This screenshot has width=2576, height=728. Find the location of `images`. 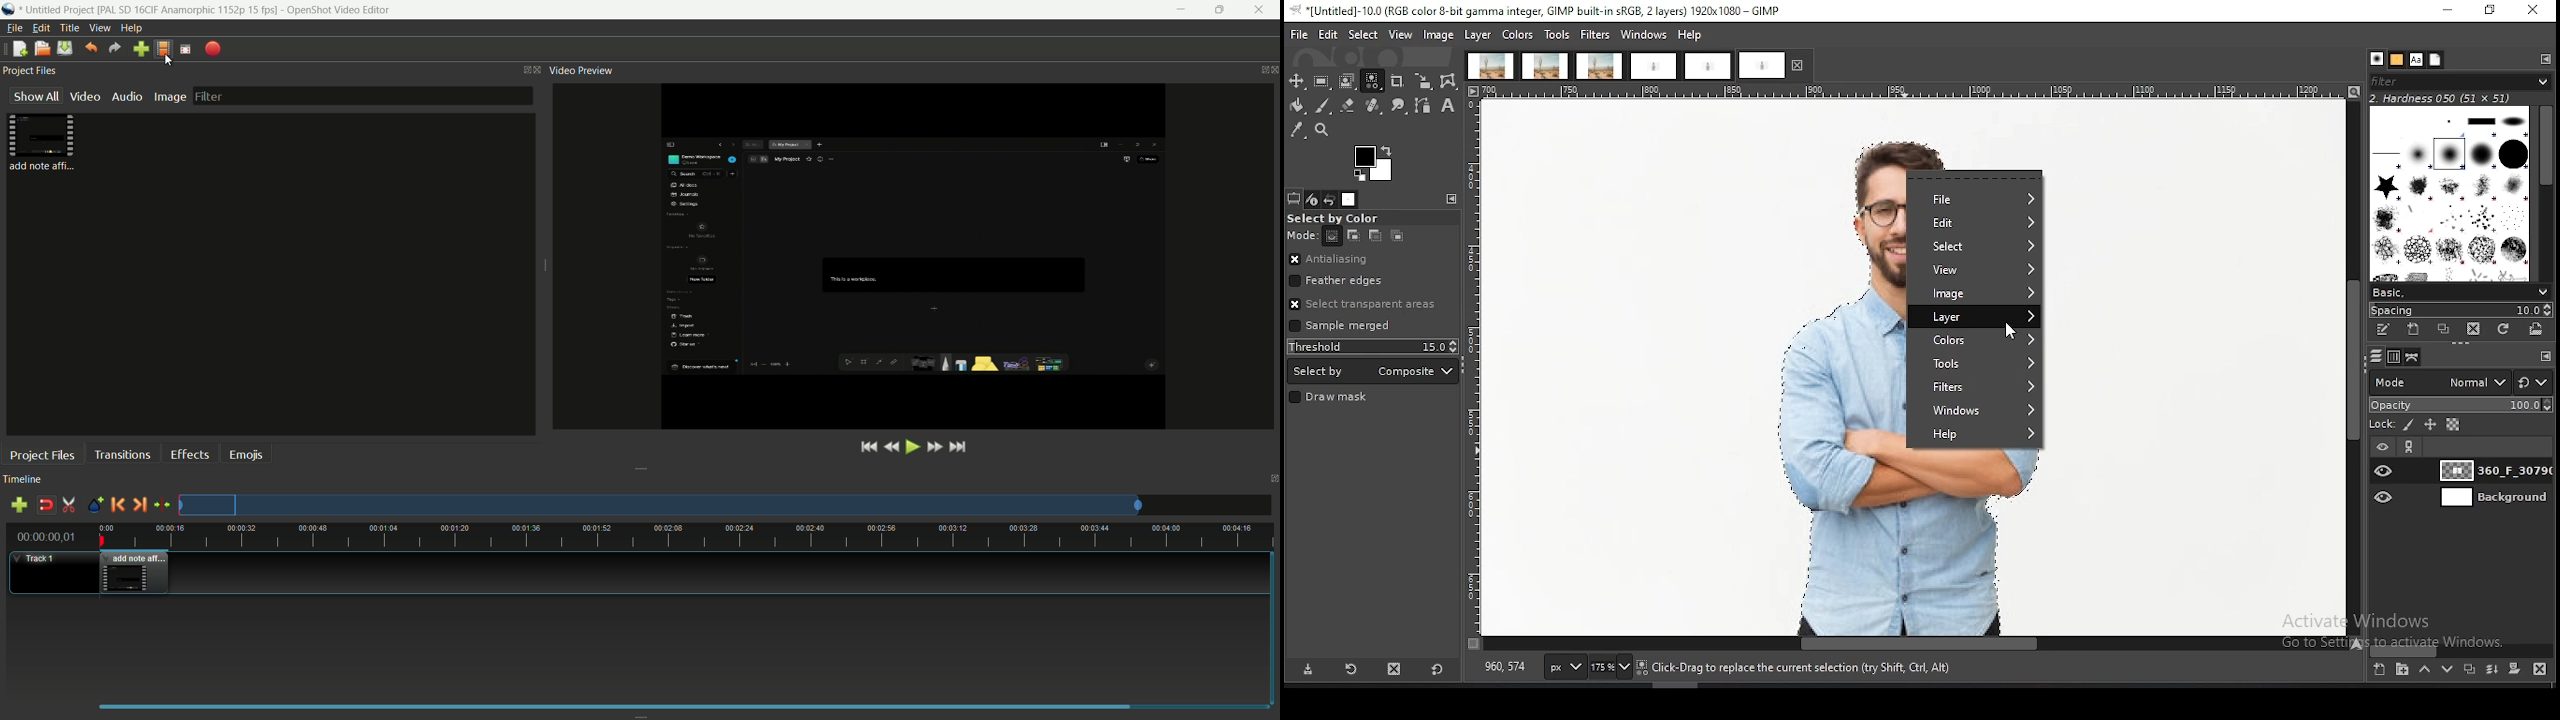

images is located at coordinates (1349, 200).